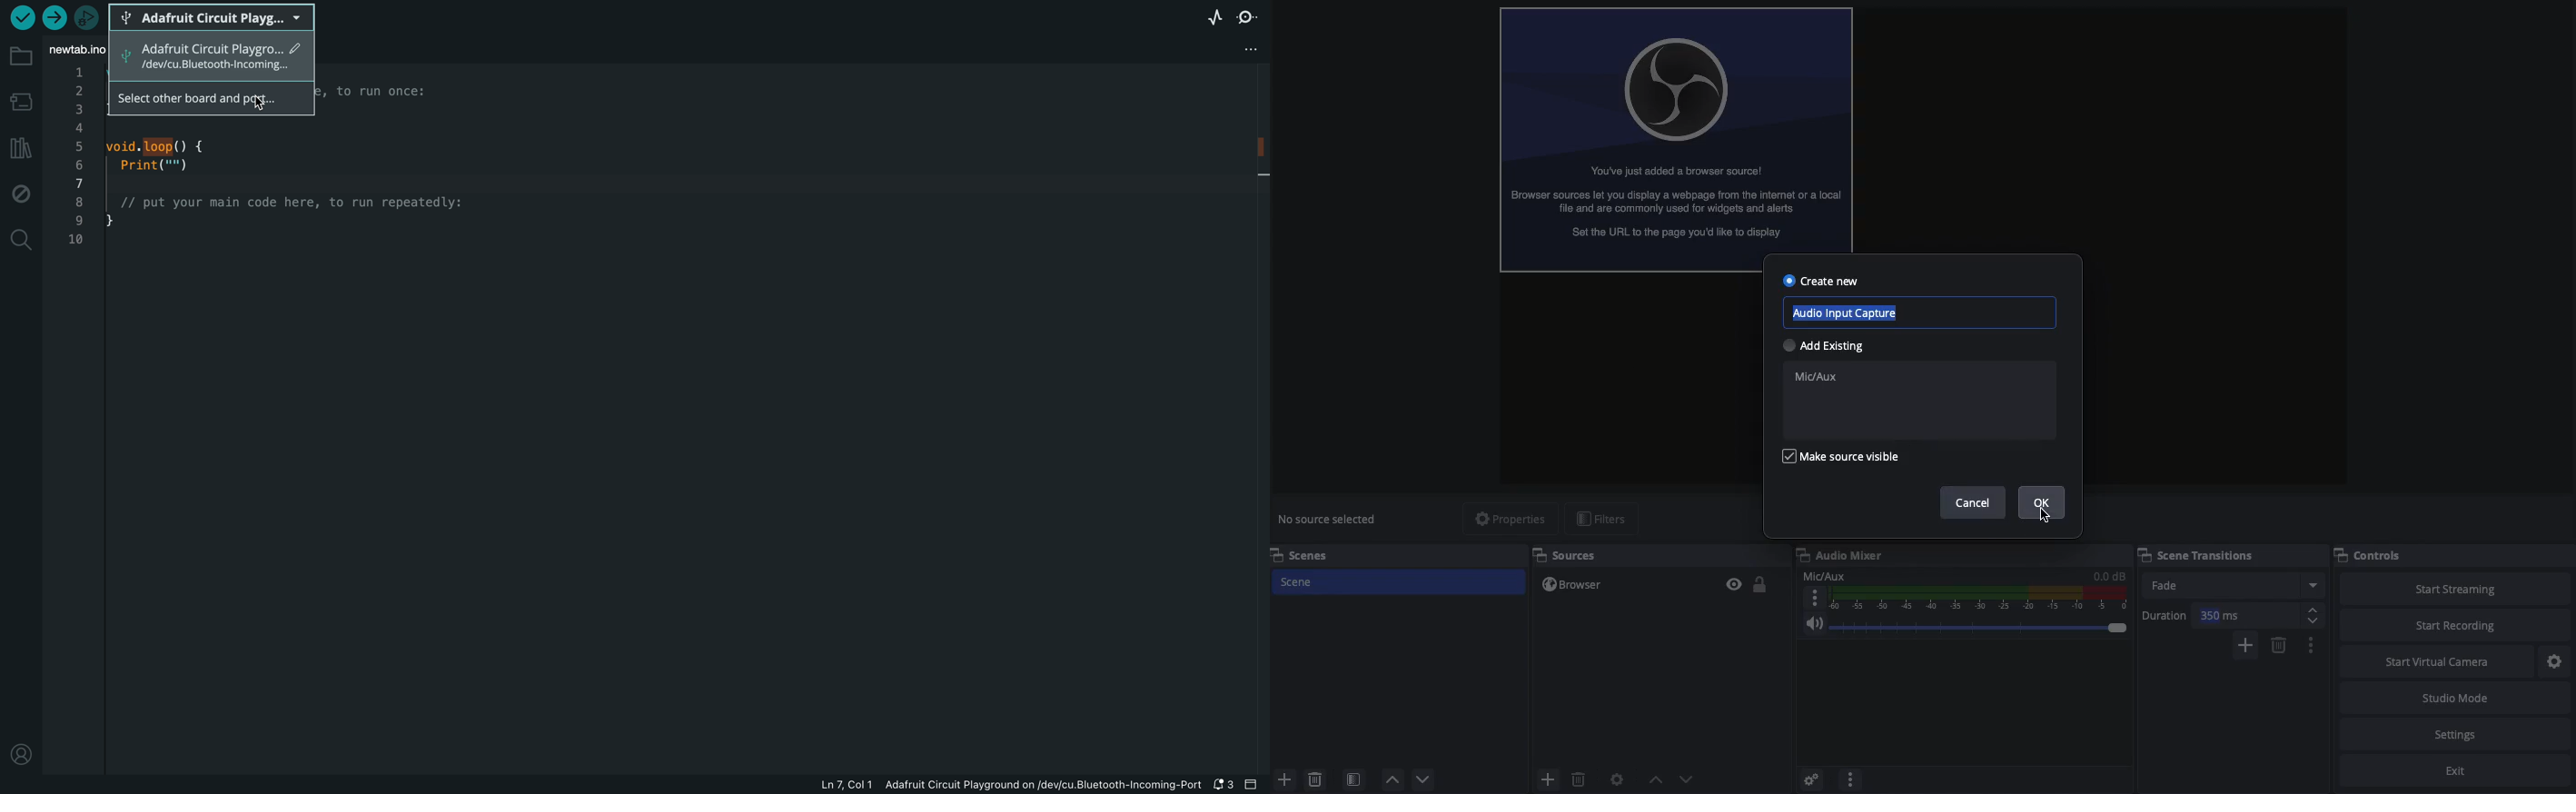 Image resolution: width=2576 pixels, height=812 pixels. I want to click on Scene, so click(1402, 582).